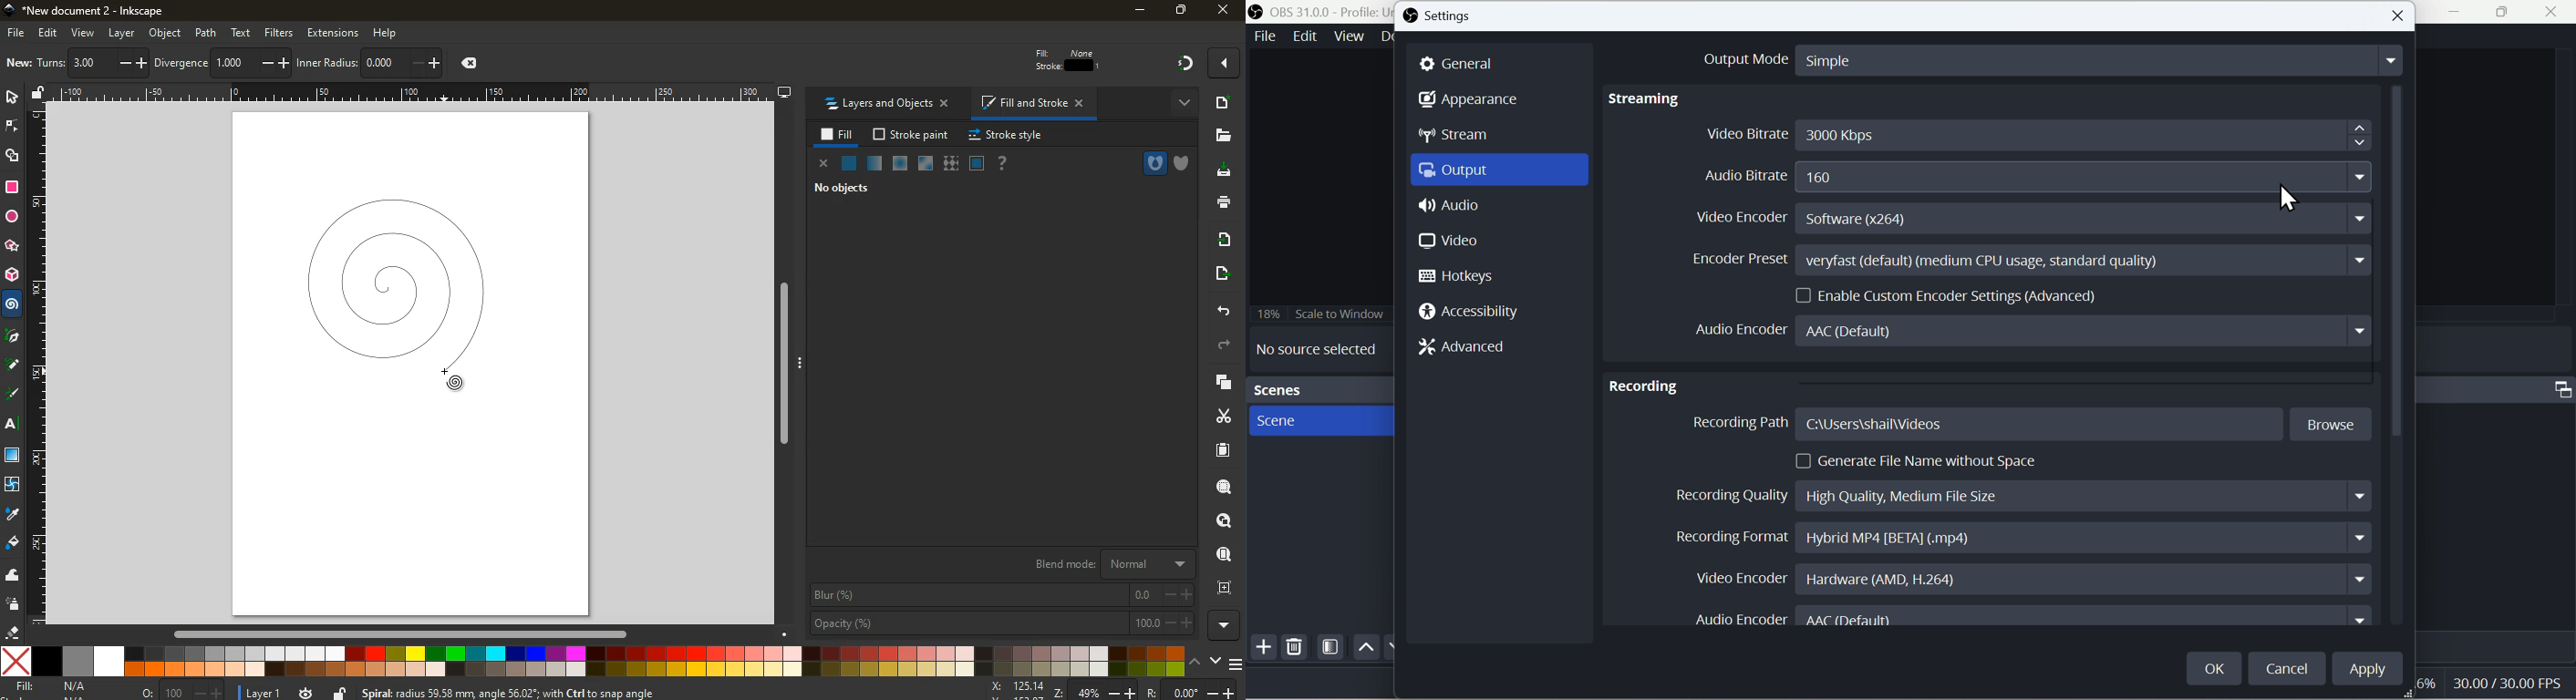 This screenshot has width=2576, height=700. What do you see at coordinates (35, 95) in the screenshot?
I see `unlock` at bounding box center [35, 95].